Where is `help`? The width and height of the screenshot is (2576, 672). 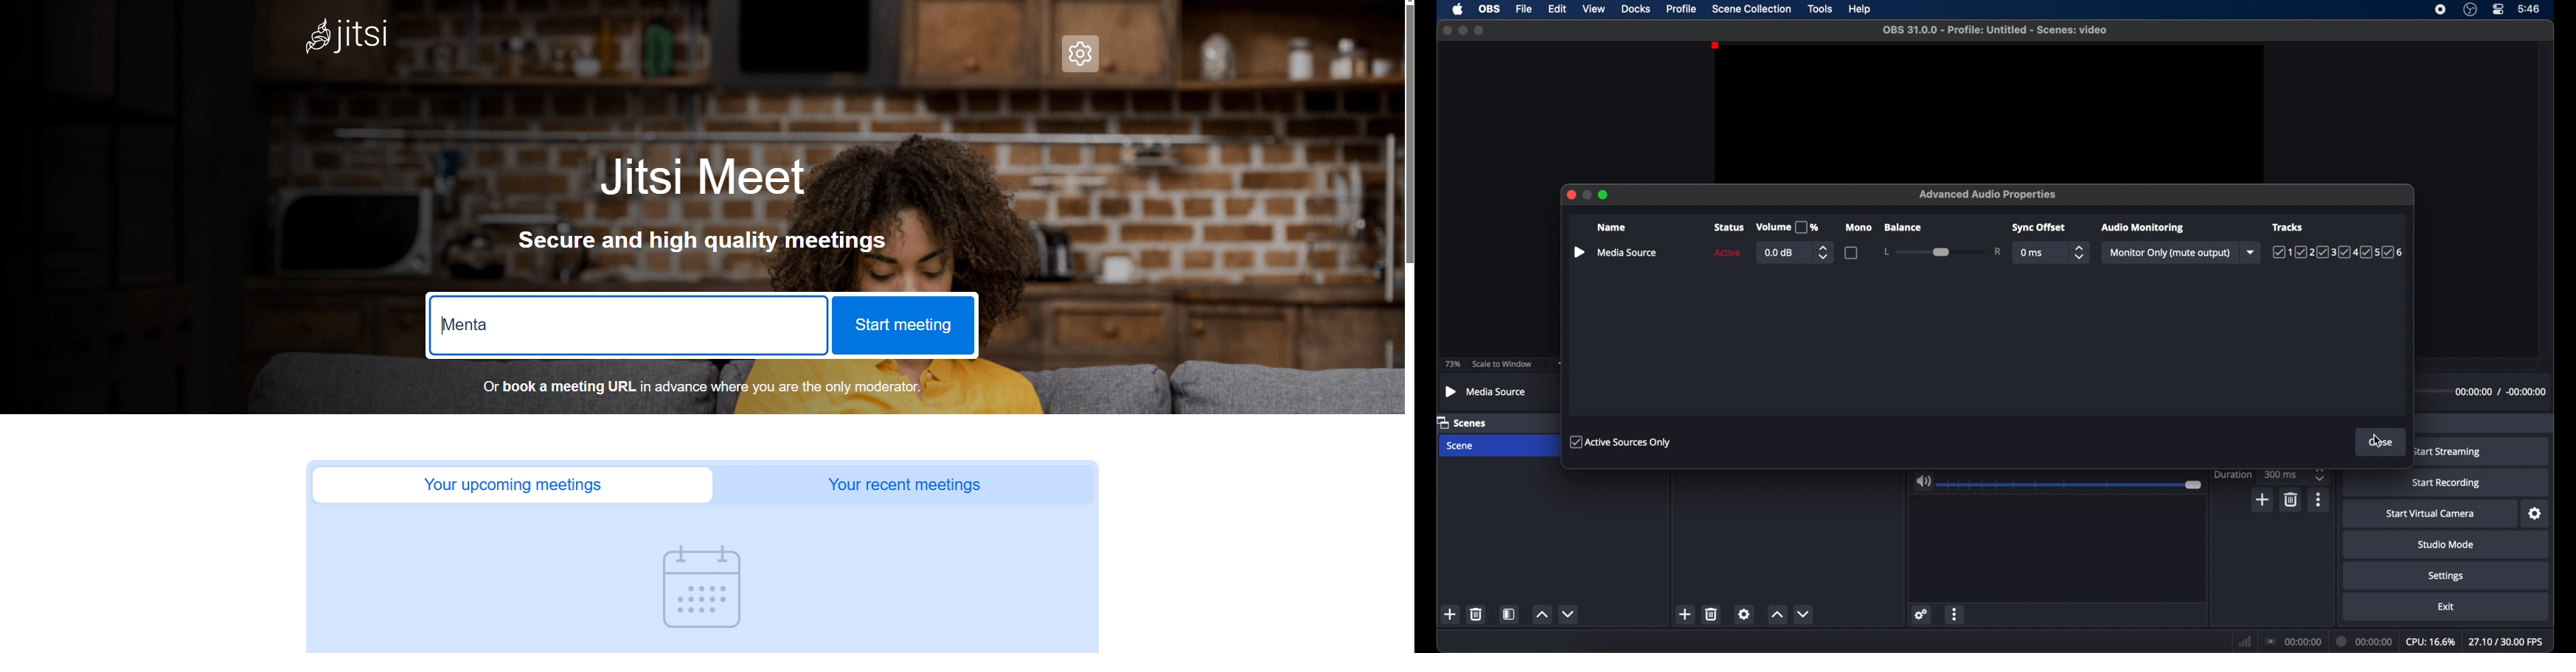
help is located at coordinates (1861, 9).